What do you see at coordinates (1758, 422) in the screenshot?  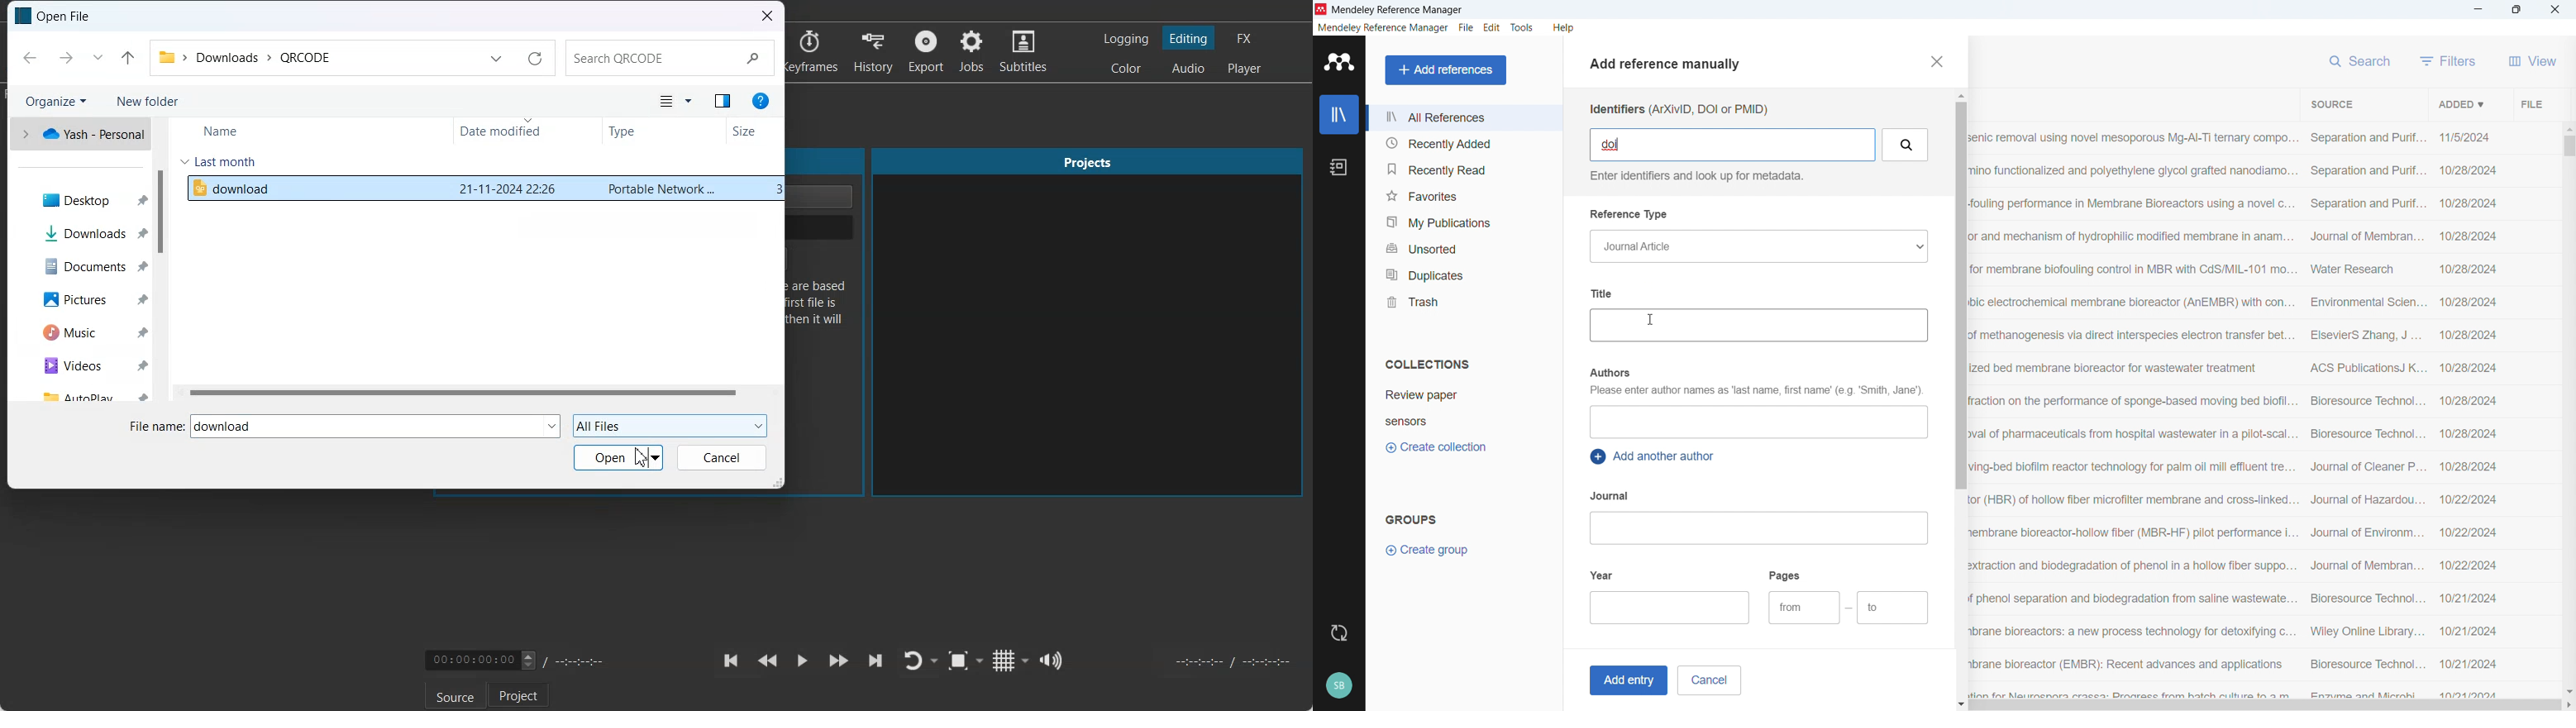 I see `Add authors ` at bounding box center [1758, 422].